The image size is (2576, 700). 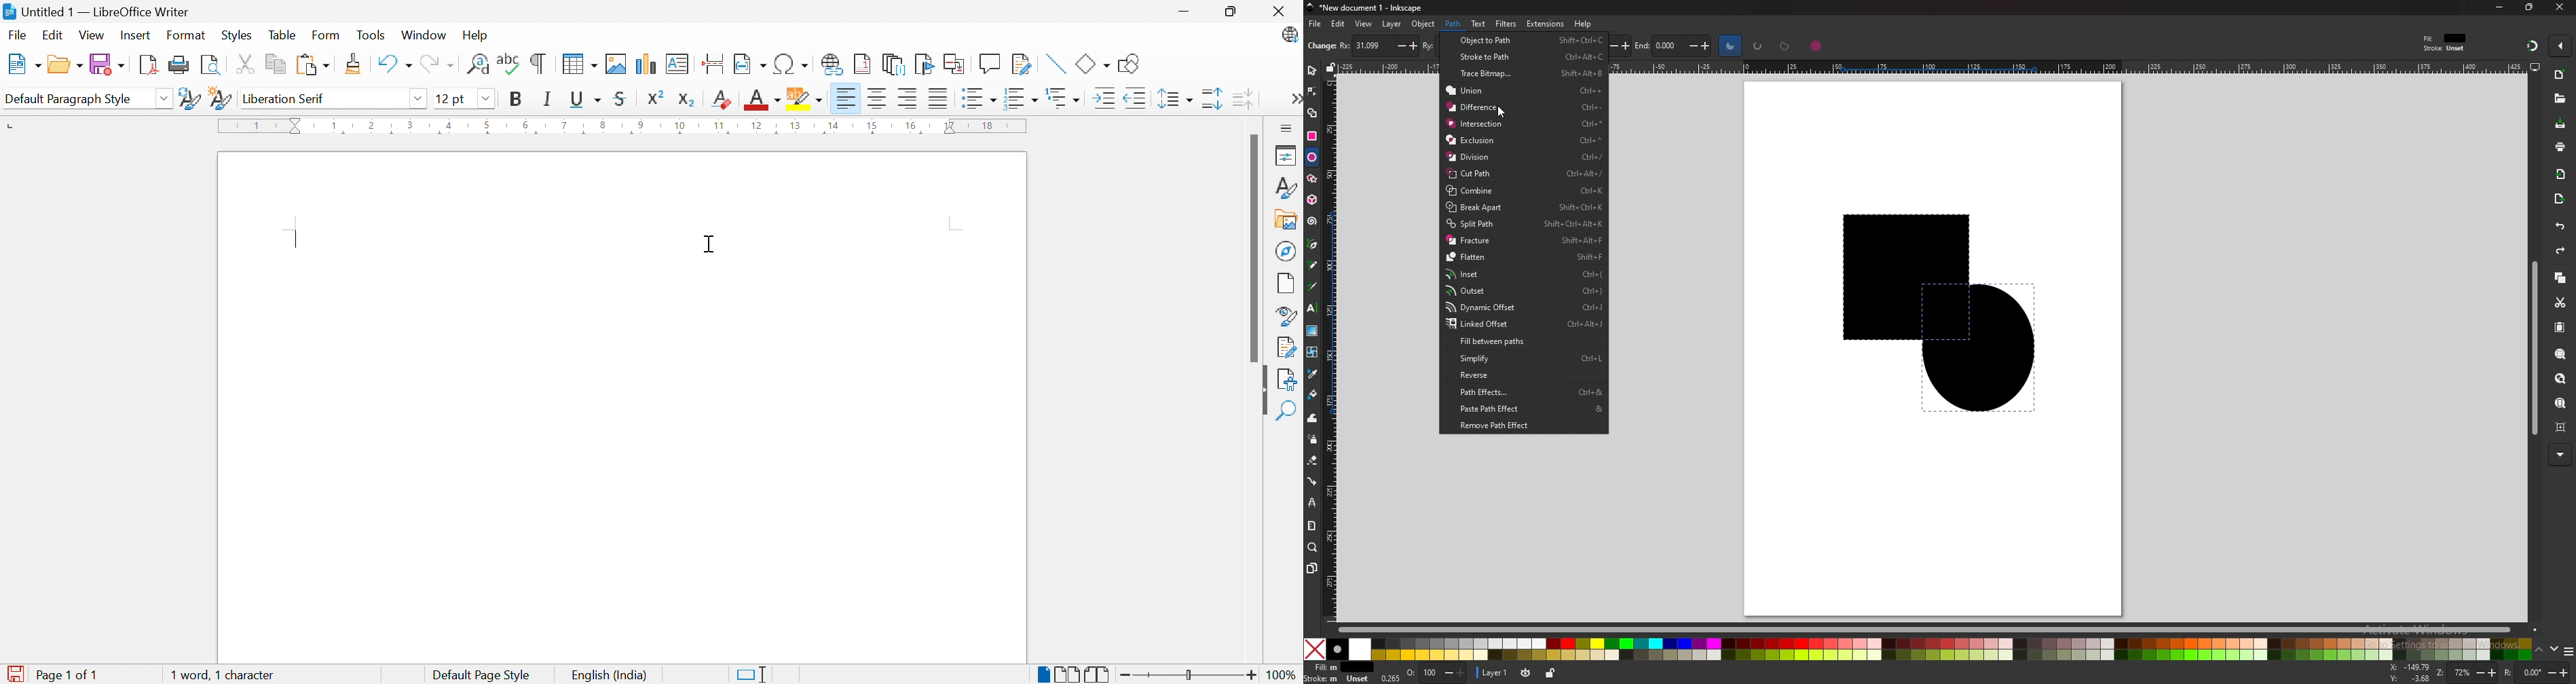 I want to click on path, so click(x=1454, y=24).